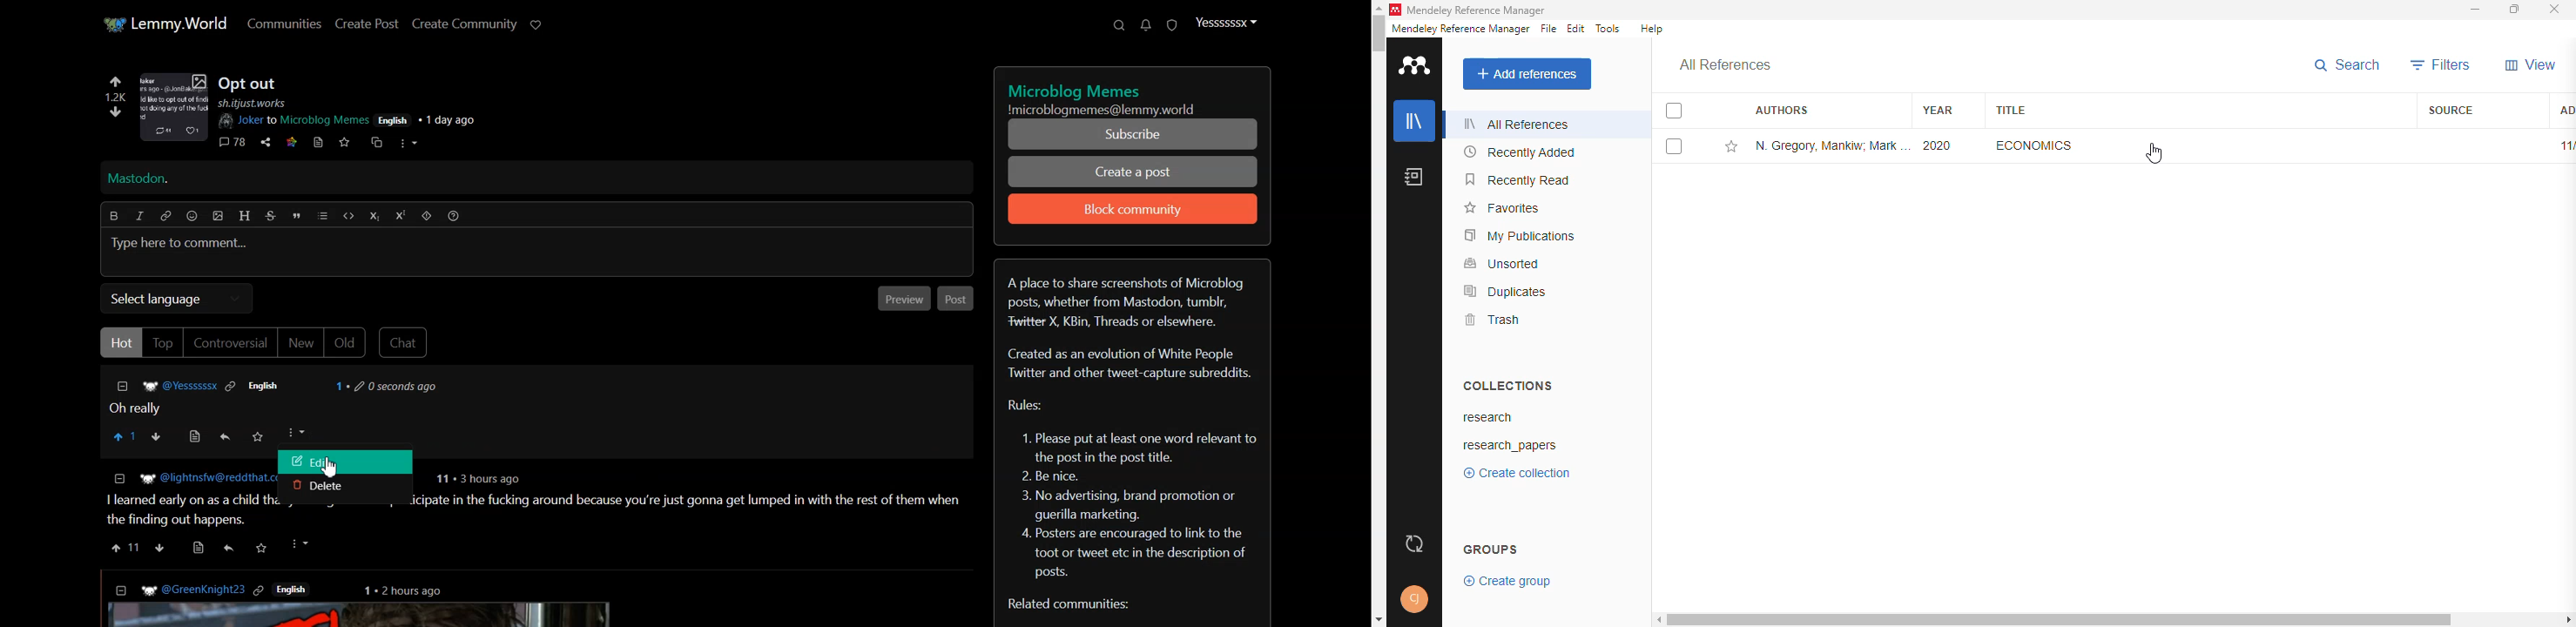 This screenshot has height=644, width=2576. I want to click on Post, so click(958, 298).